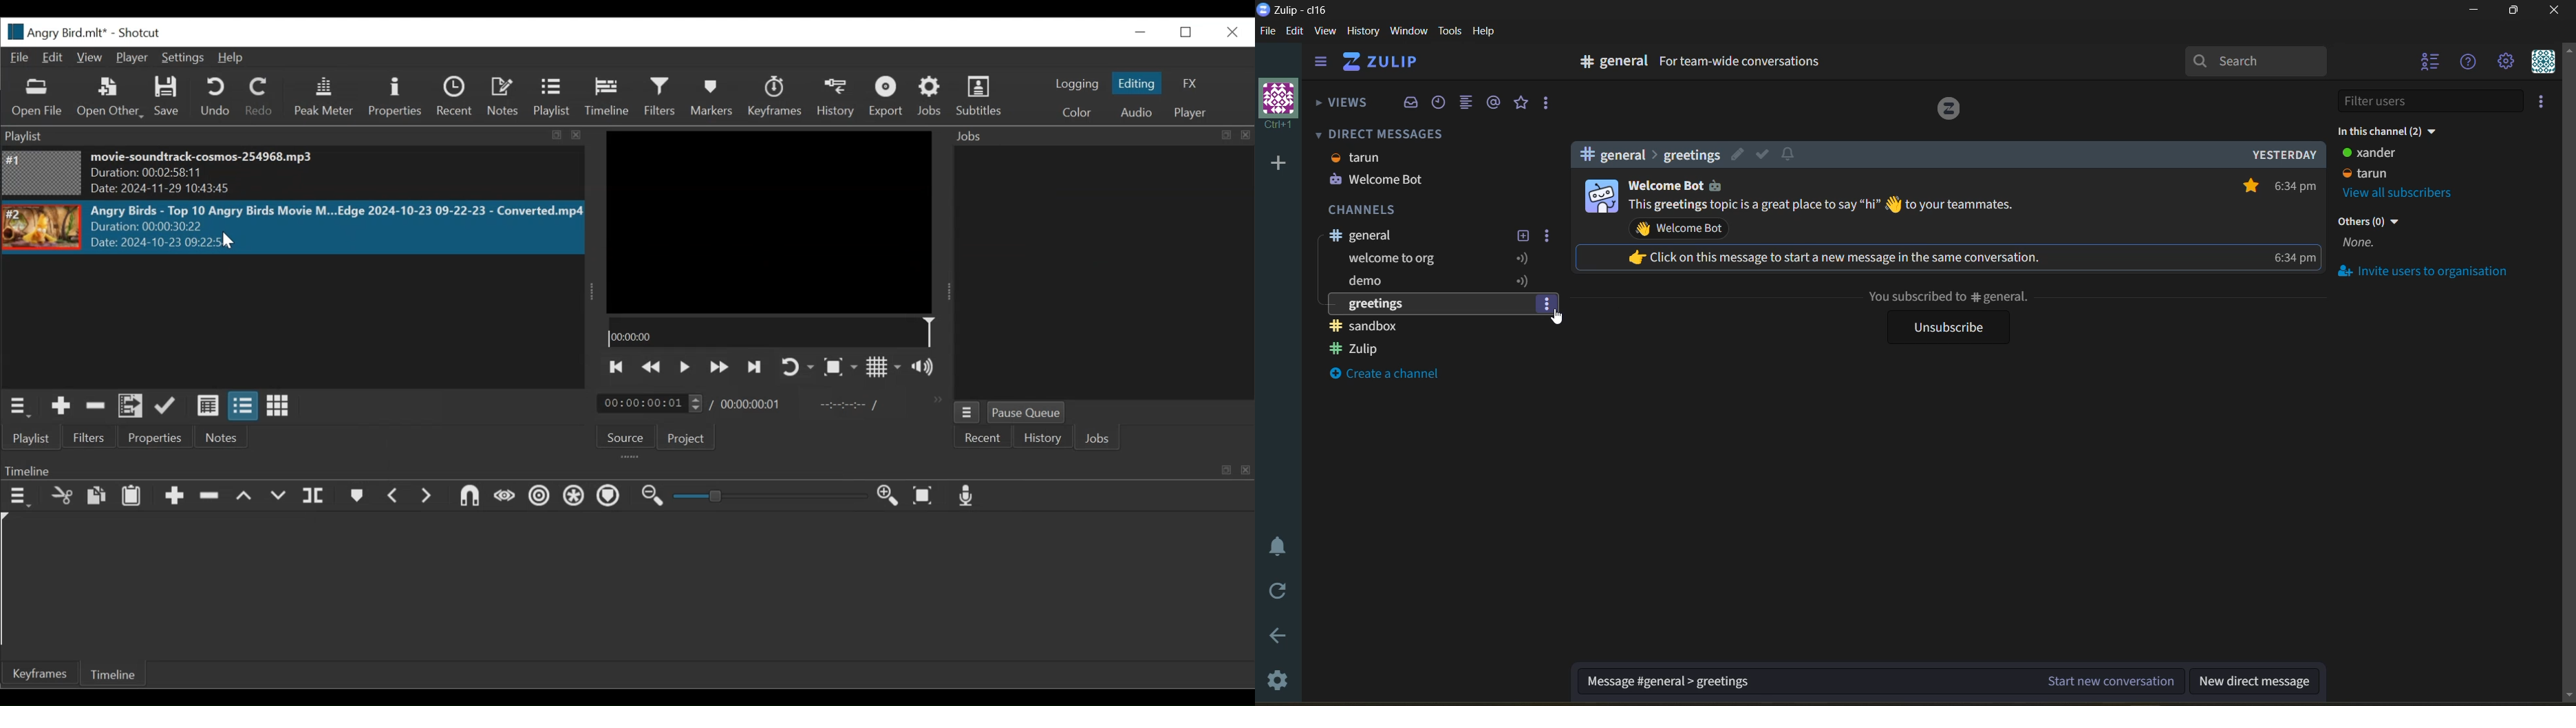  I want to click on Audio, so click(1137, 112).